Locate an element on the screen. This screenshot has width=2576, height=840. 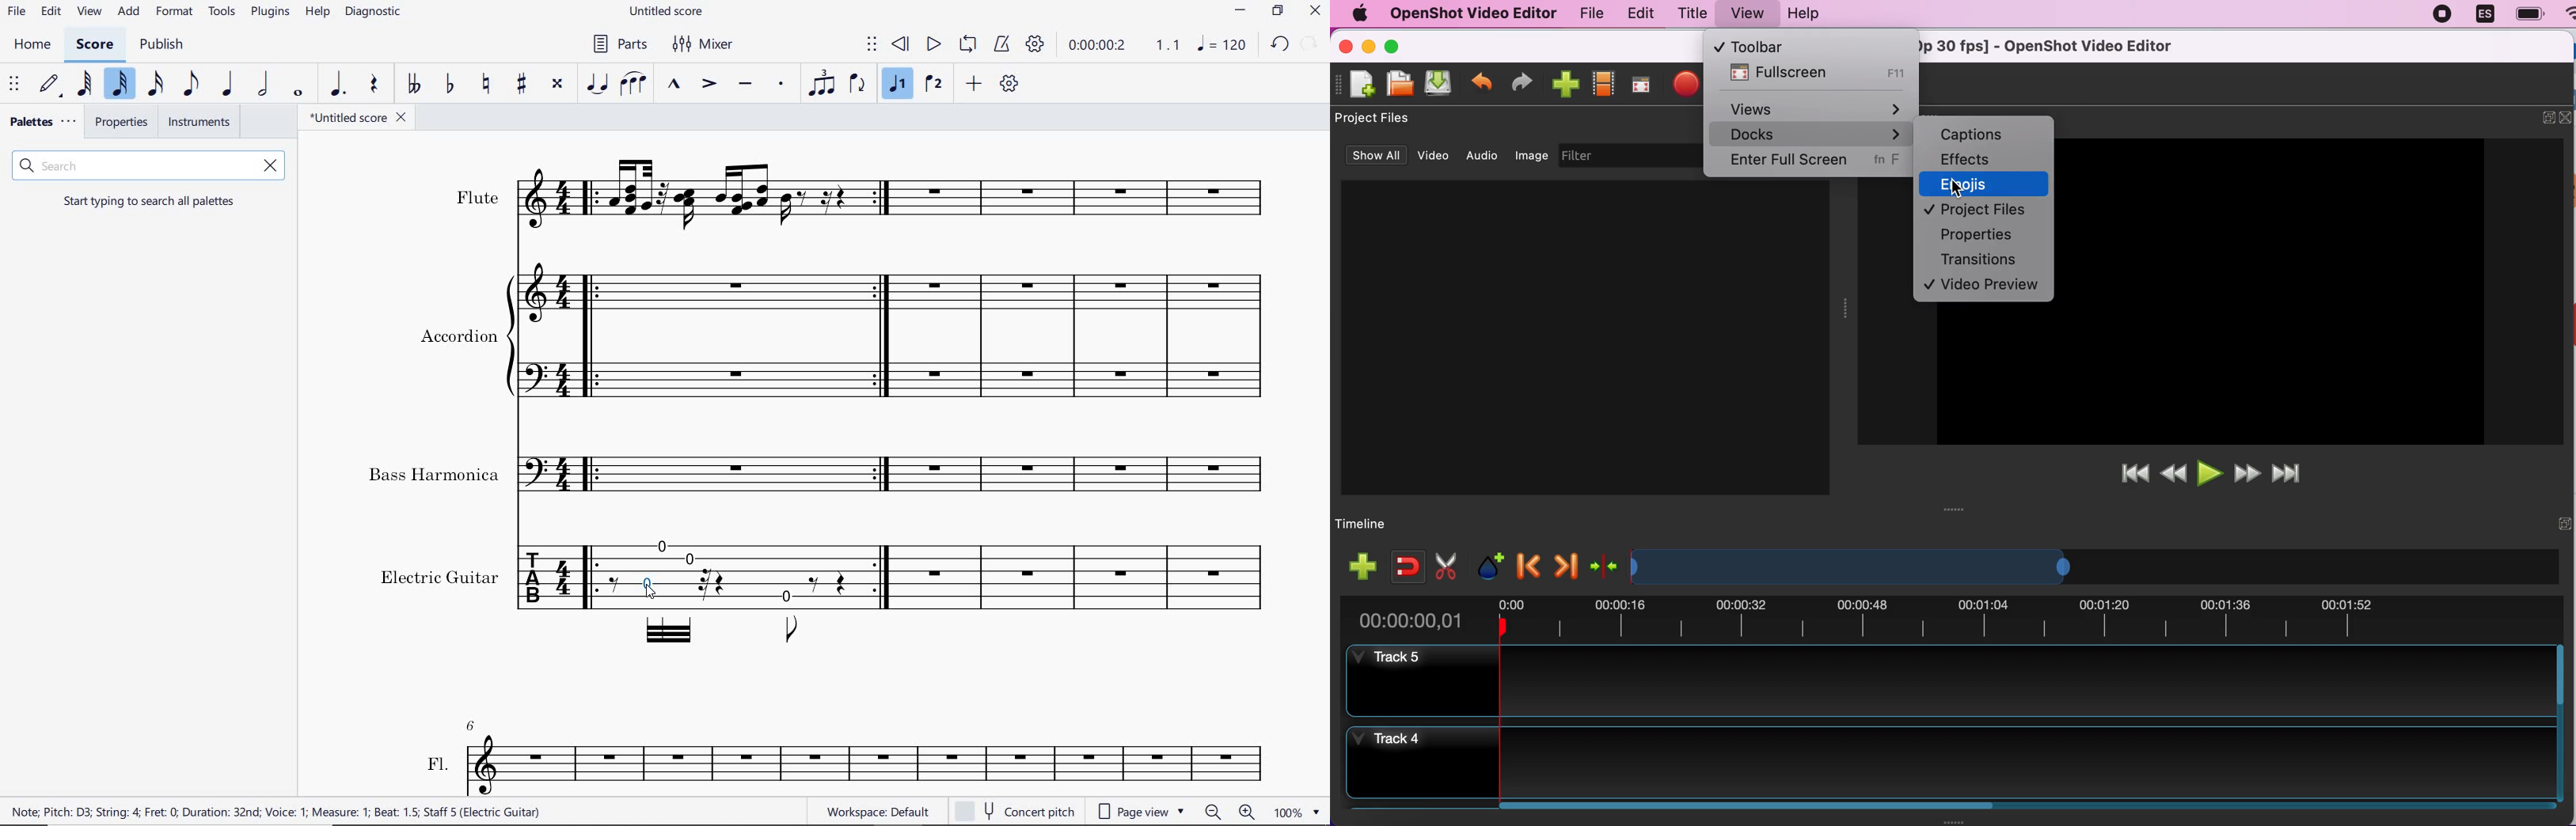
rewind is located at coordinates (902, 45).